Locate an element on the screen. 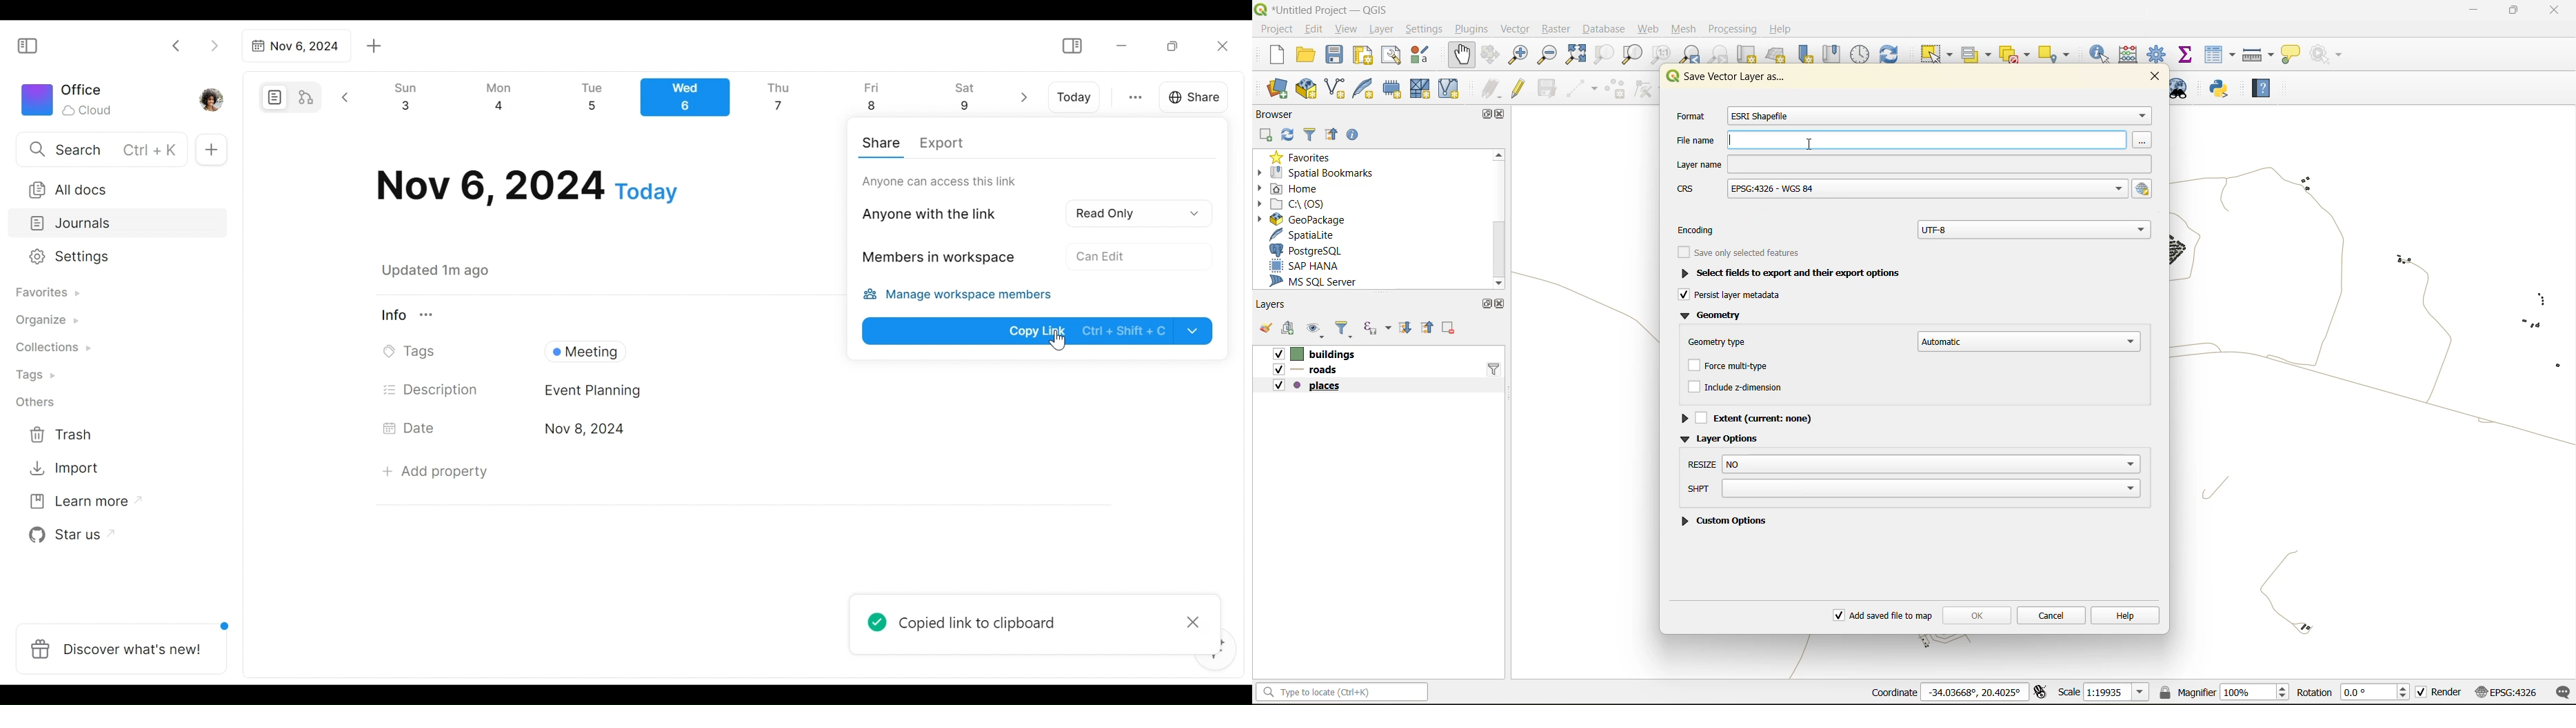 This screenshot has width=2576, height=728. Members in workspace is located at coordinates (935, 259).